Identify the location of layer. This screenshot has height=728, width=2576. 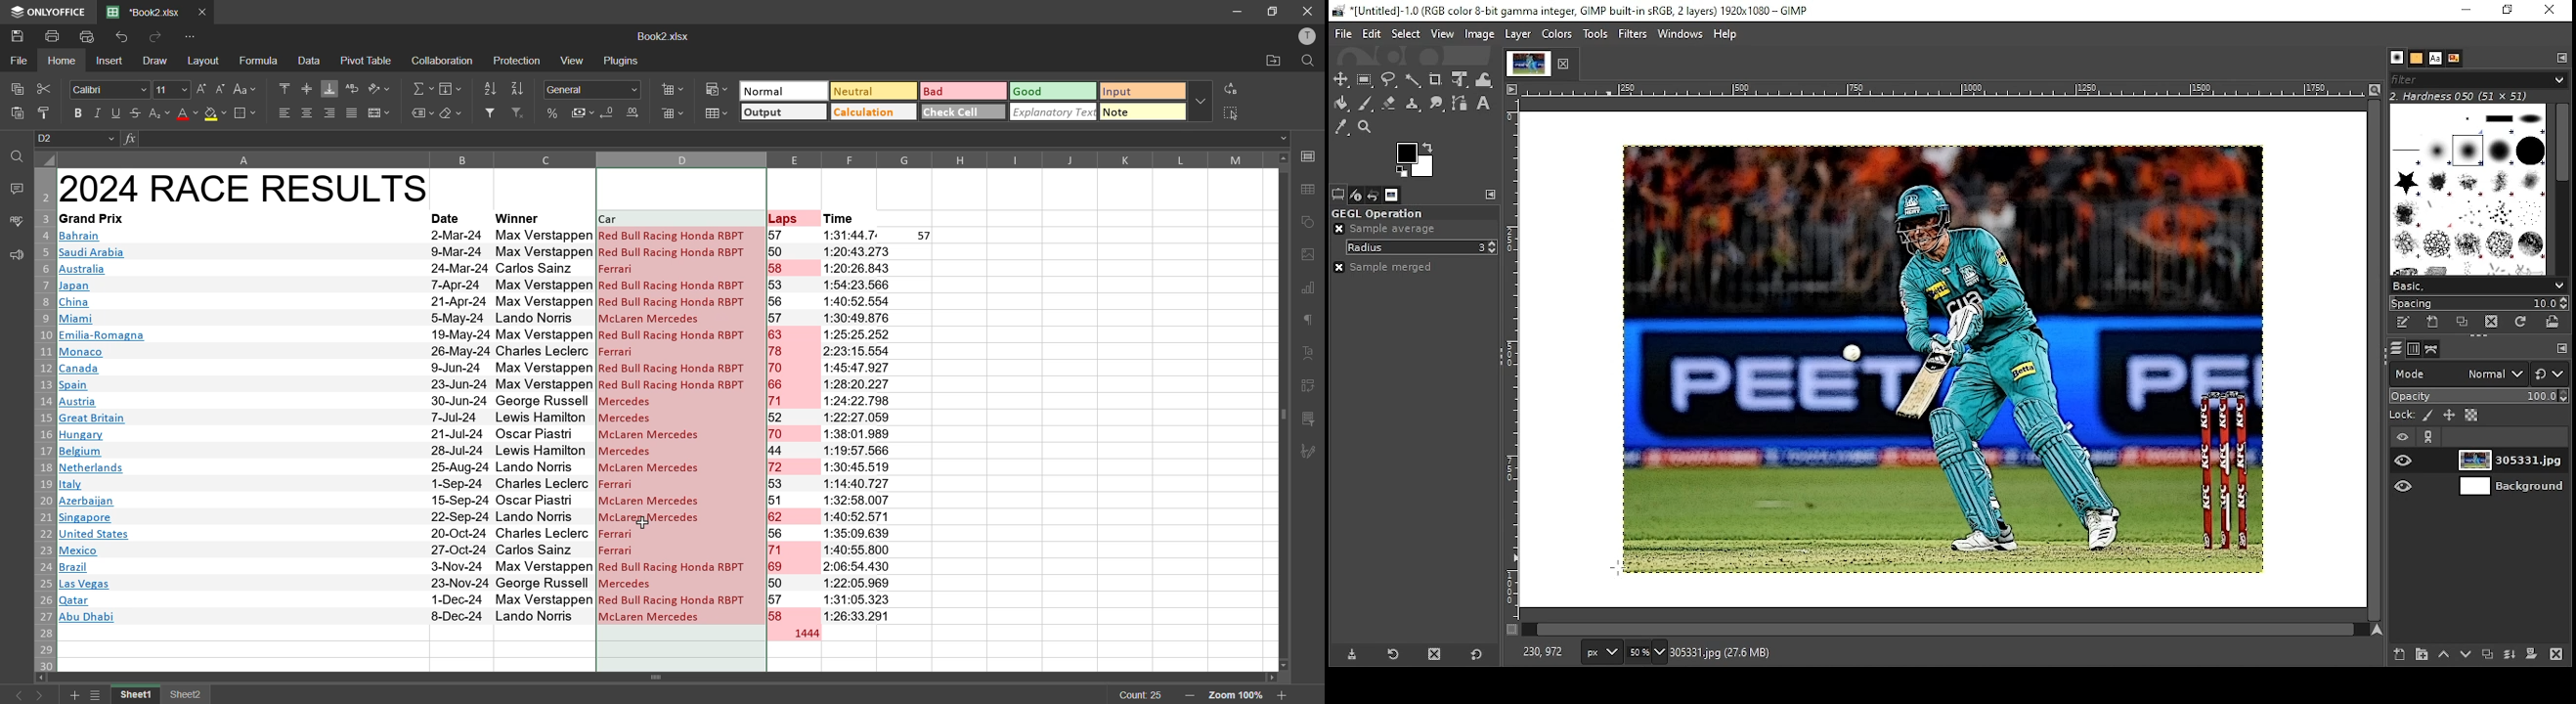
(1519, 34).